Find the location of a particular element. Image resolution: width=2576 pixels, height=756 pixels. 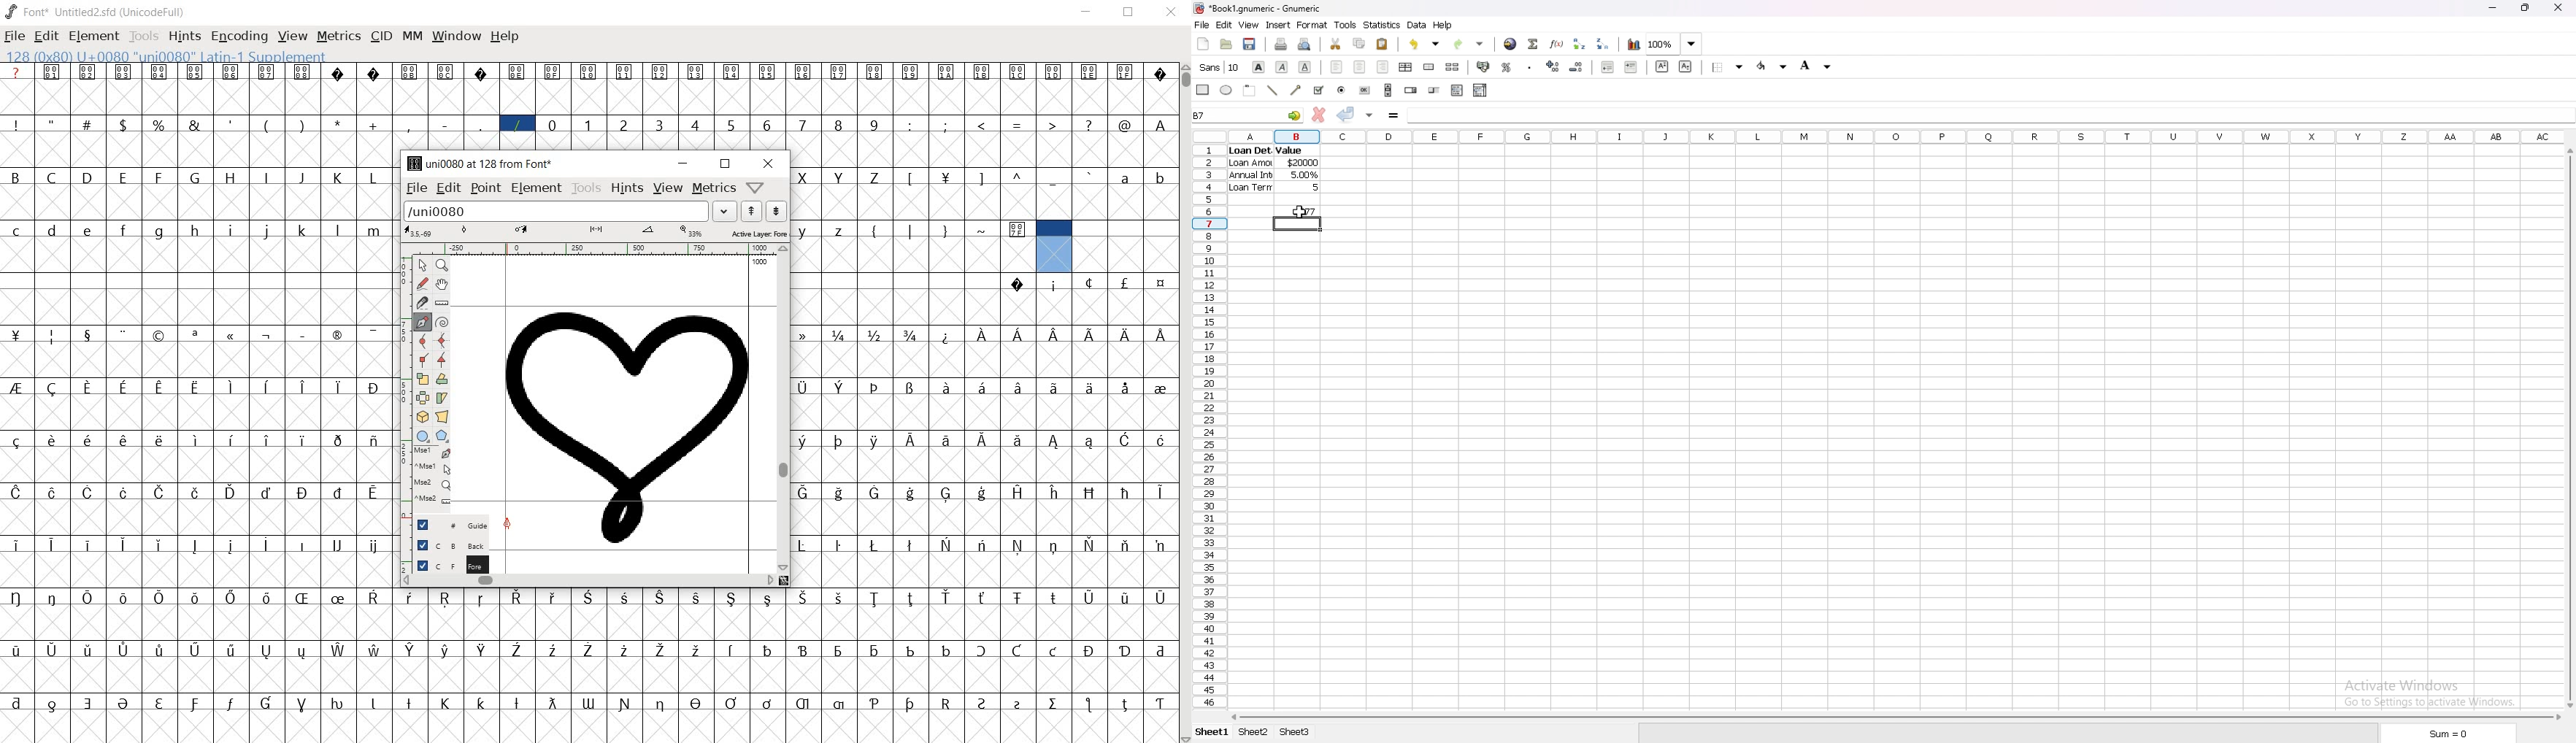

glyph is located at coordinates (766, 126).